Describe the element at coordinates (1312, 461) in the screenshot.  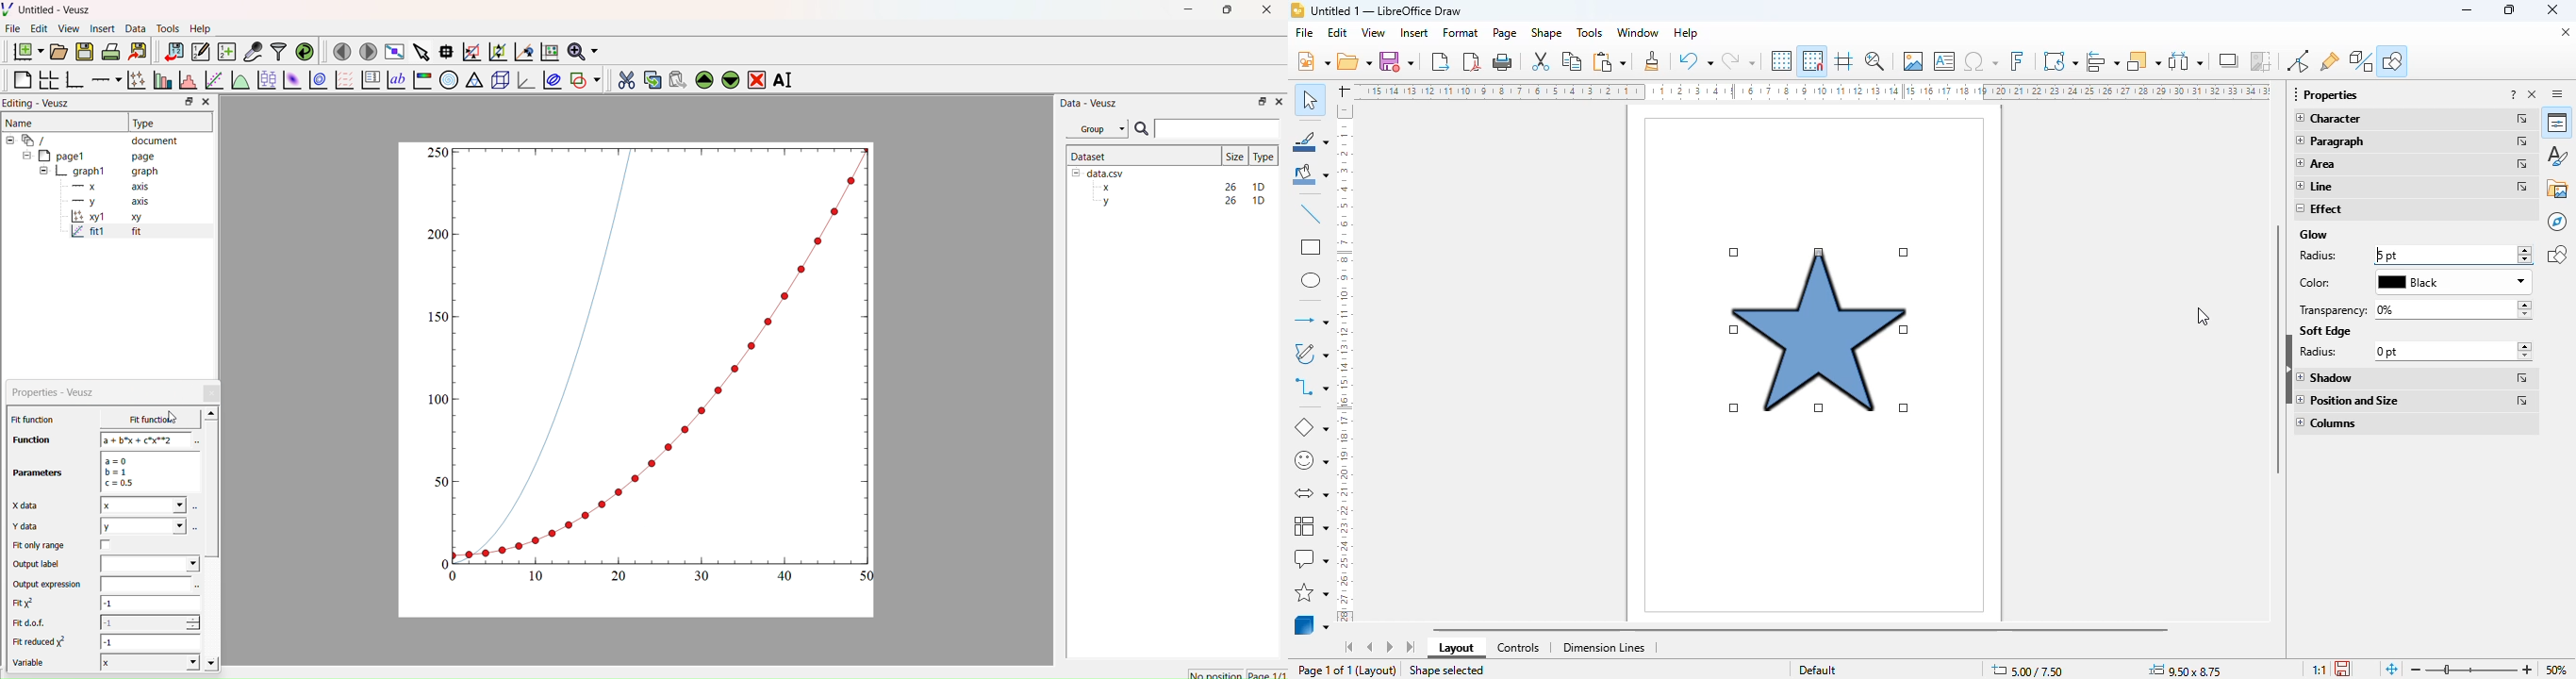
I see `symbol shapes` at that location.